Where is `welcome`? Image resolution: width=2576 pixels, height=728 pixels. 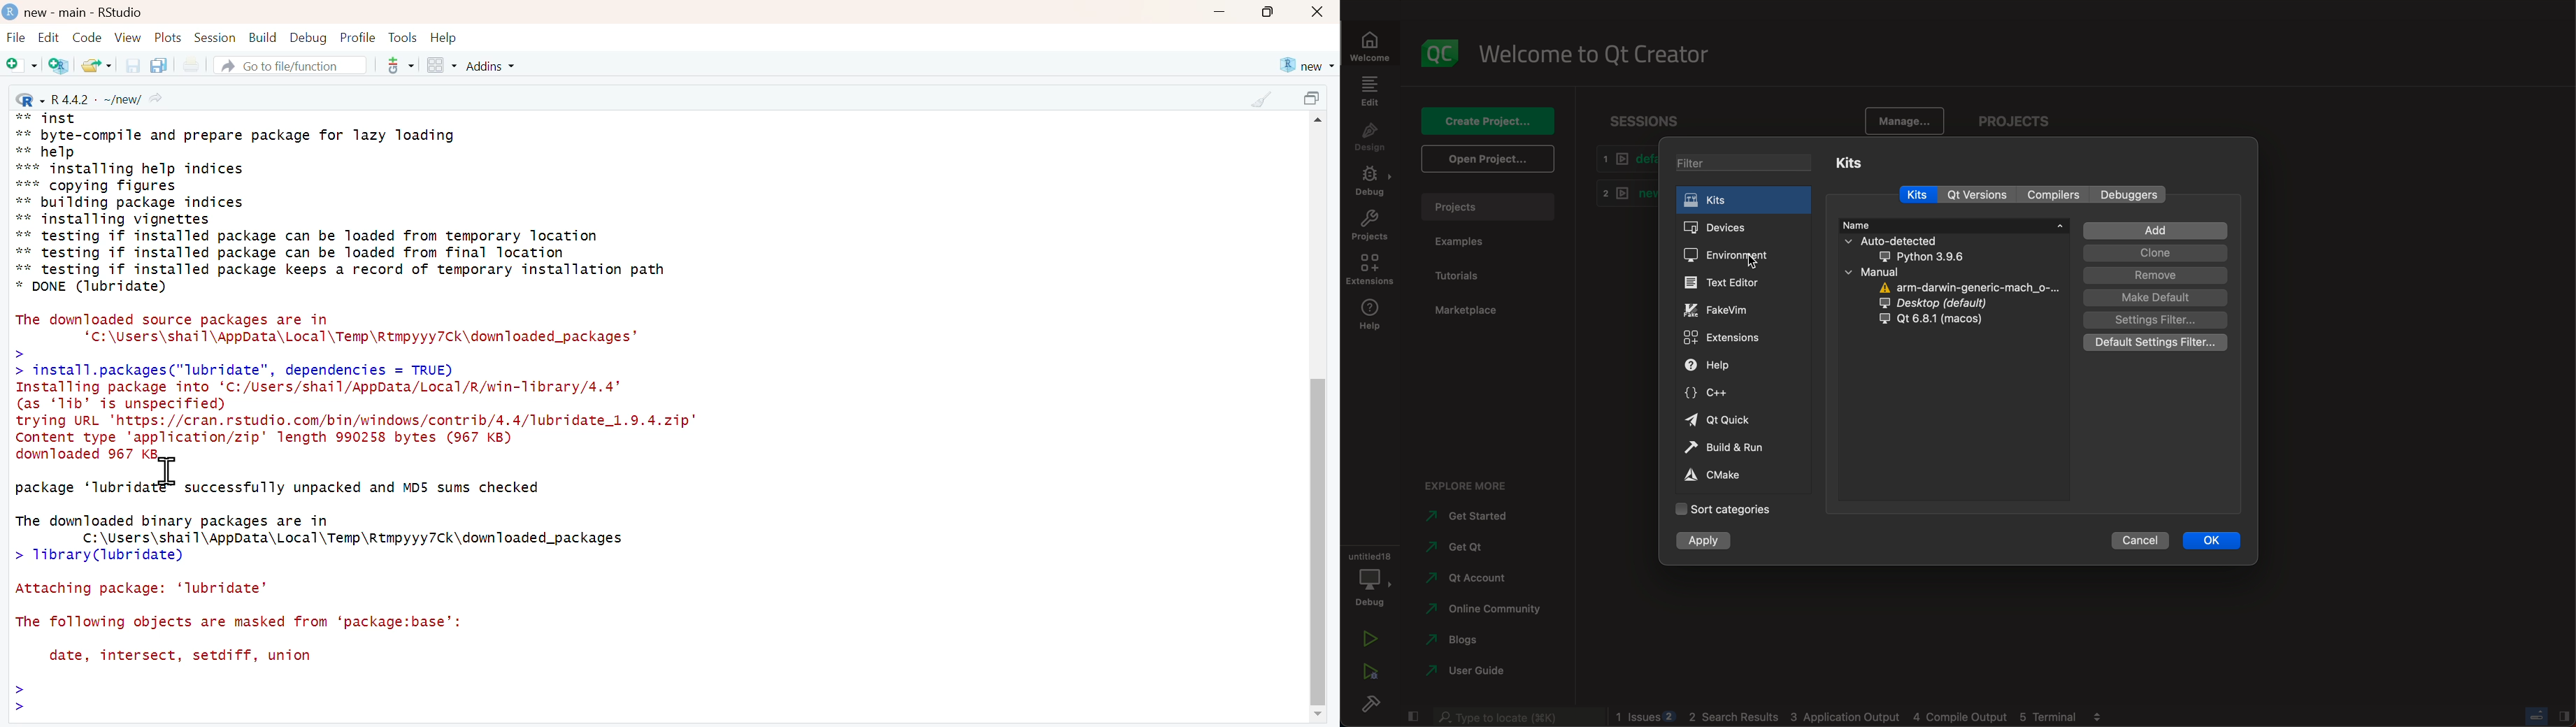 welcome is located at coordinates (1593, 51).